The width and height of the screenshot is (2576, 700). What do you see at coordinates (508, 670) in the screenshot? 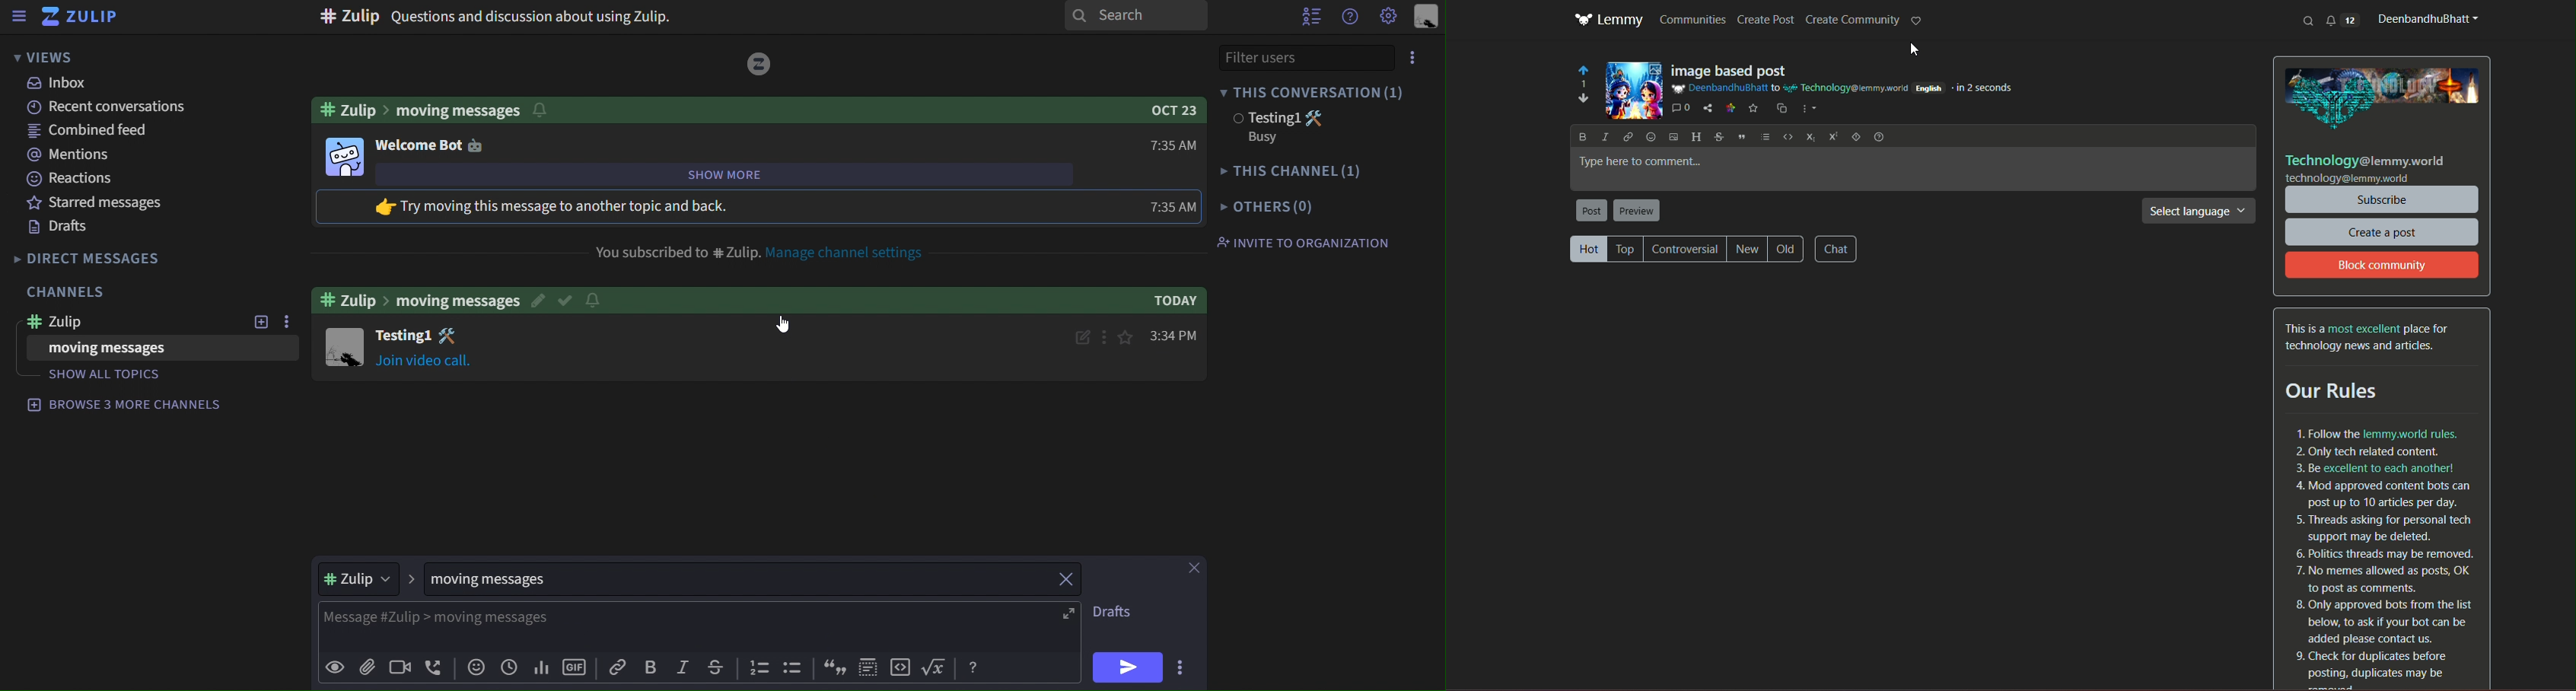
I see `add global time` at bounding box center [508, 670].